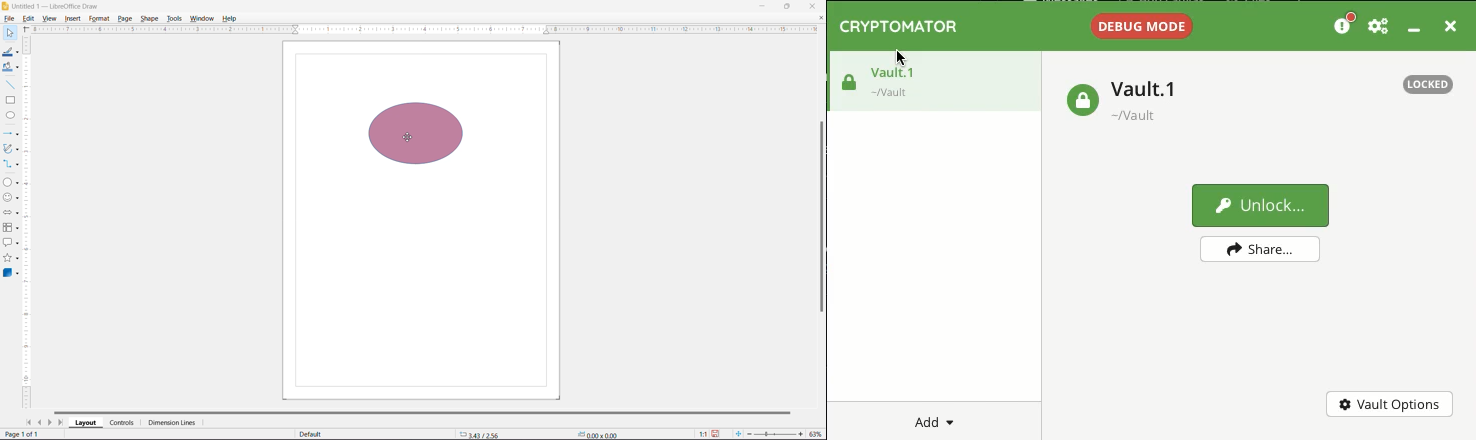 The image size is (1484, 448). I want to click on Current Zoom Level, so click(816, 434).